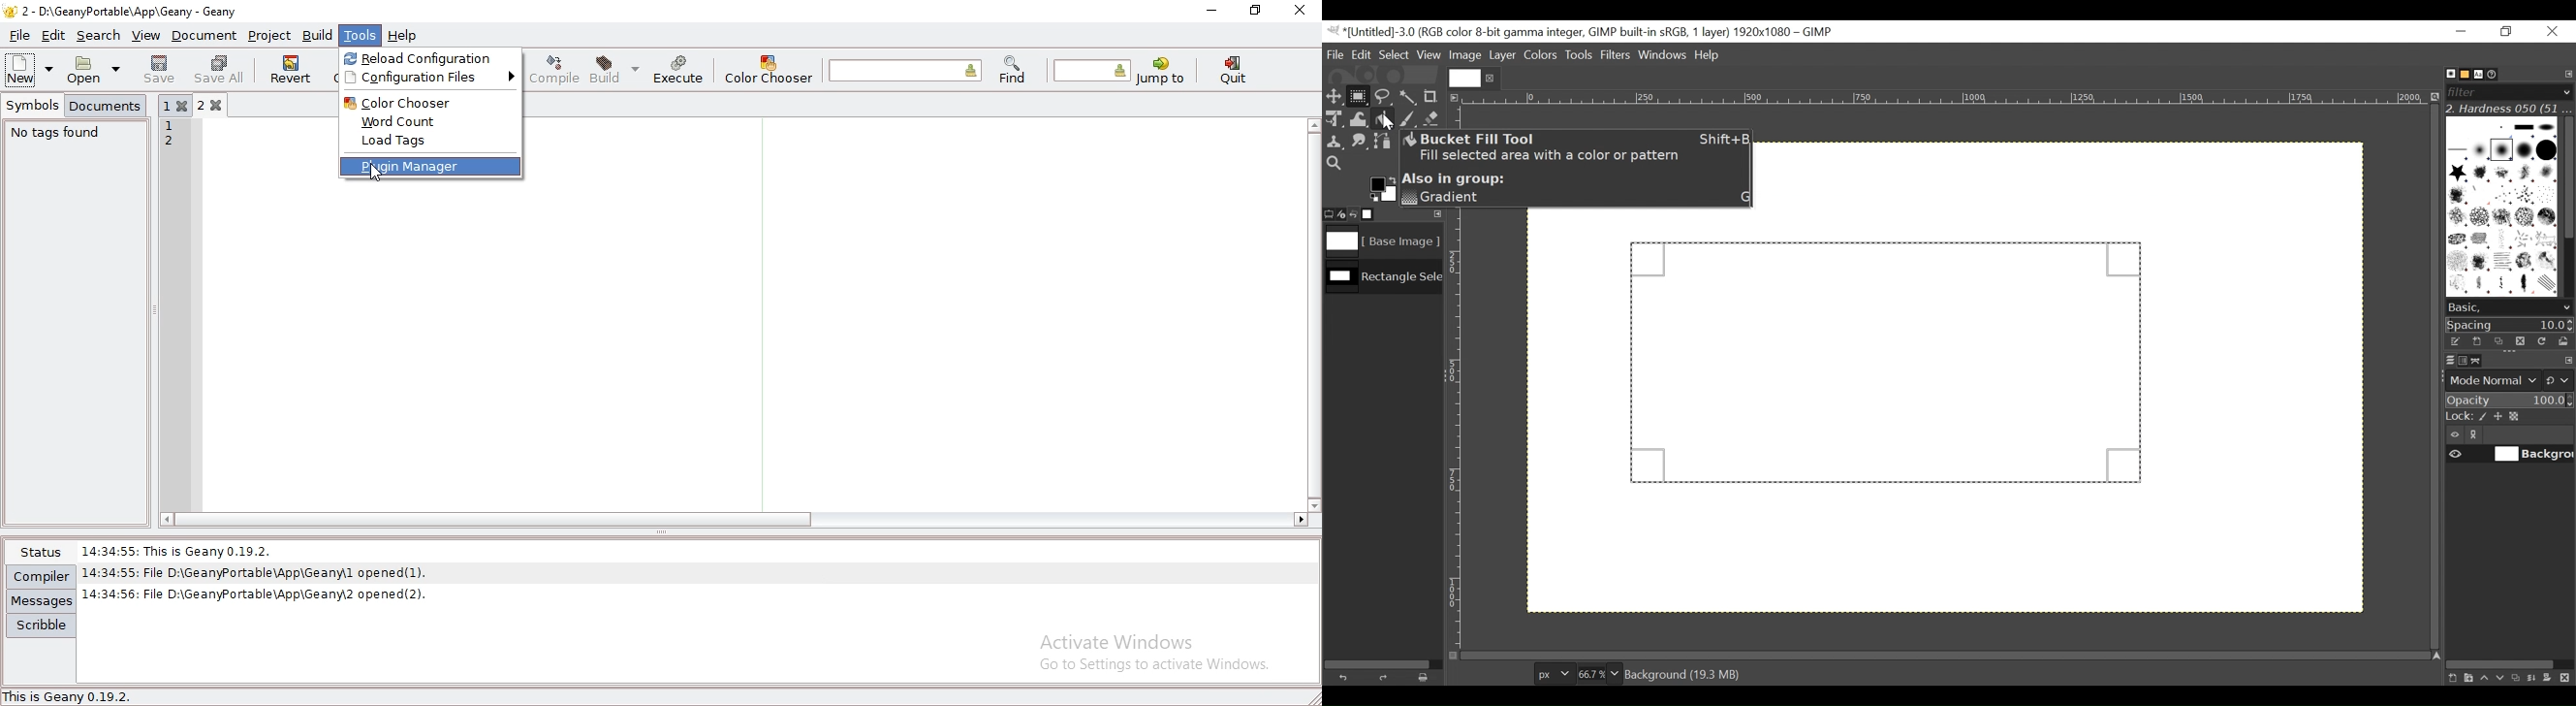 Image resolution: width=2576 pixels, height=728 pixels. What do you see at coordinates (1709, 56) in the screenshot?
I see `Help` at bounding box center [1709, 56].